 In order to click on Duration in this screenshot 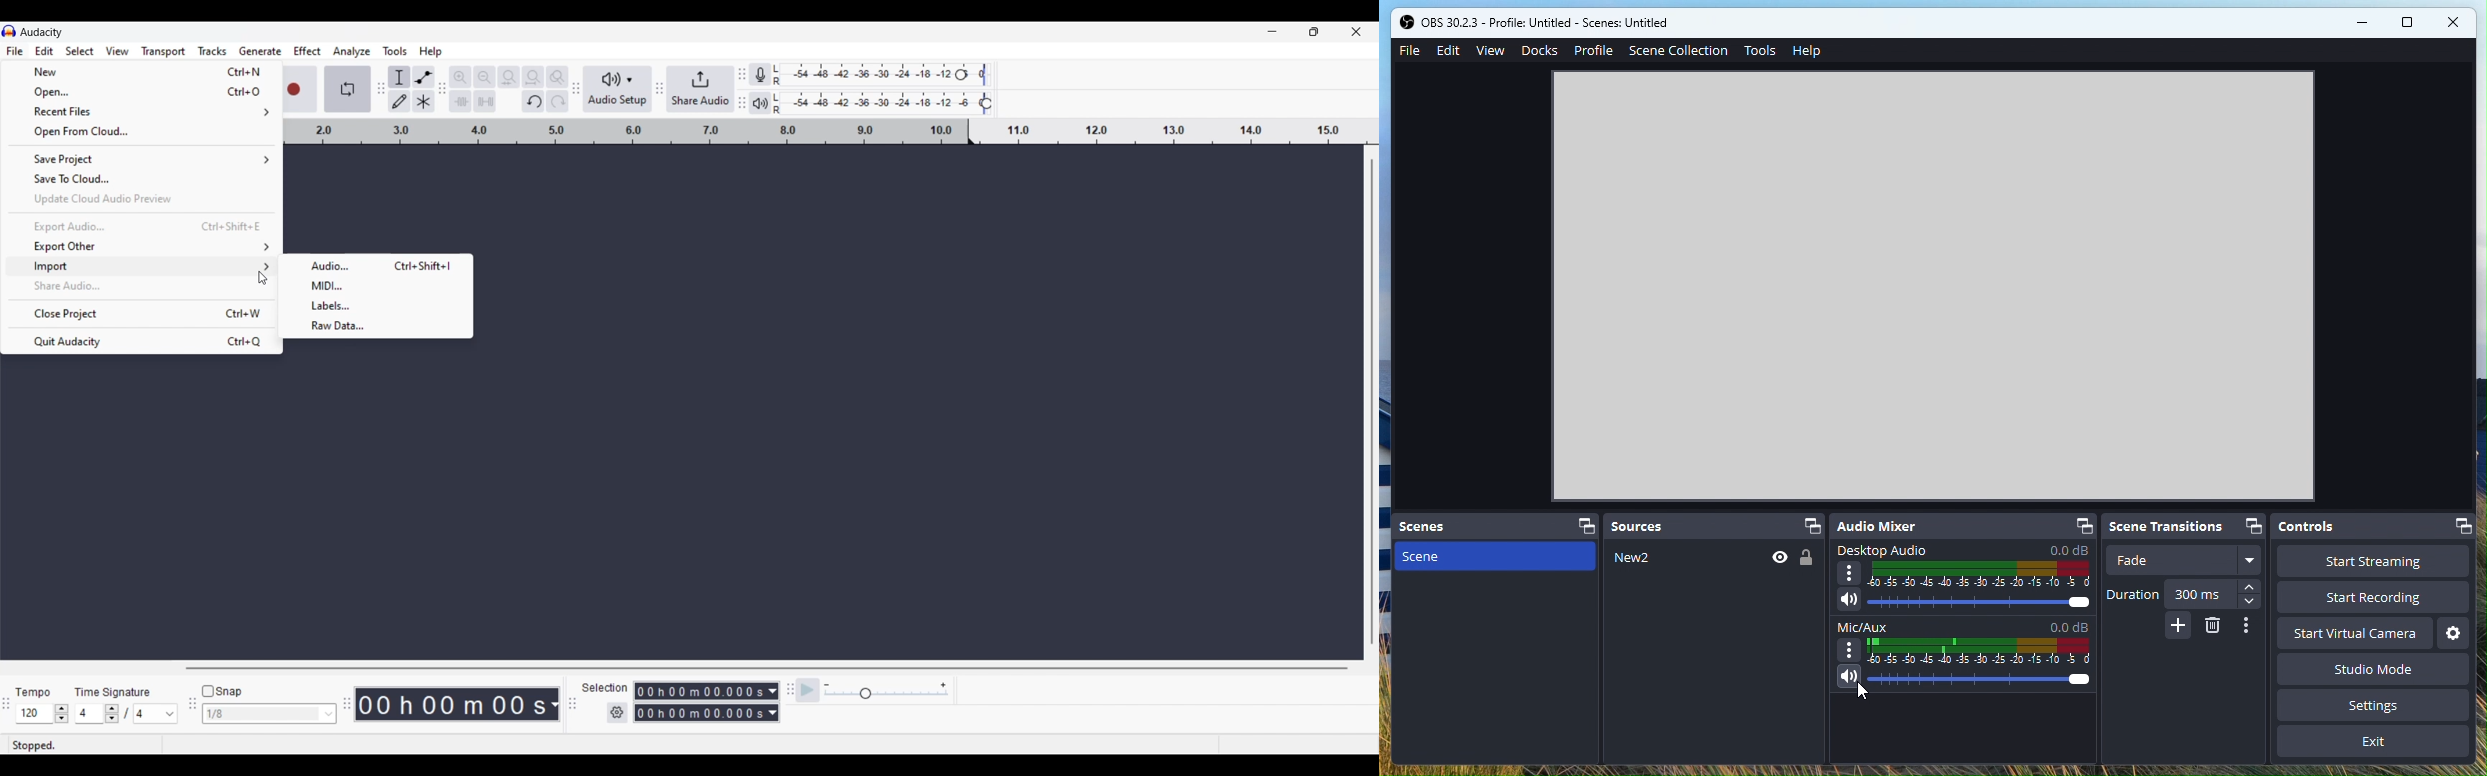, I will do `click(2186, 595)`.